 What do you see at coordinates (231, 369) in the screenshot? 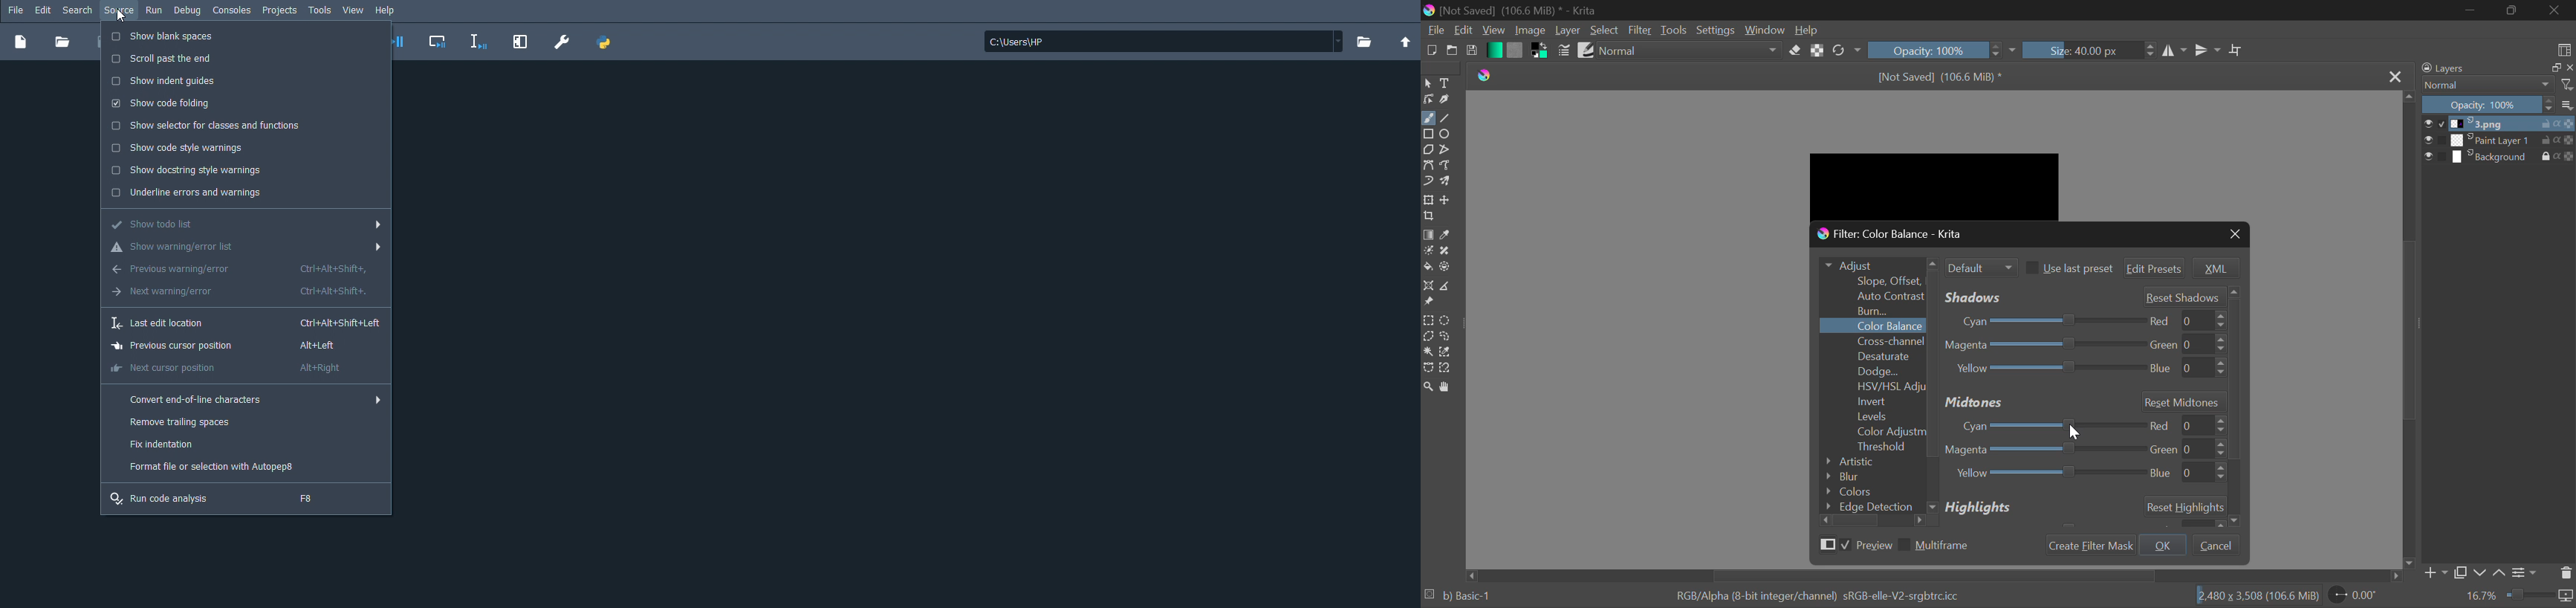
I see `Next cursor position` at bounding box center [231, 369].